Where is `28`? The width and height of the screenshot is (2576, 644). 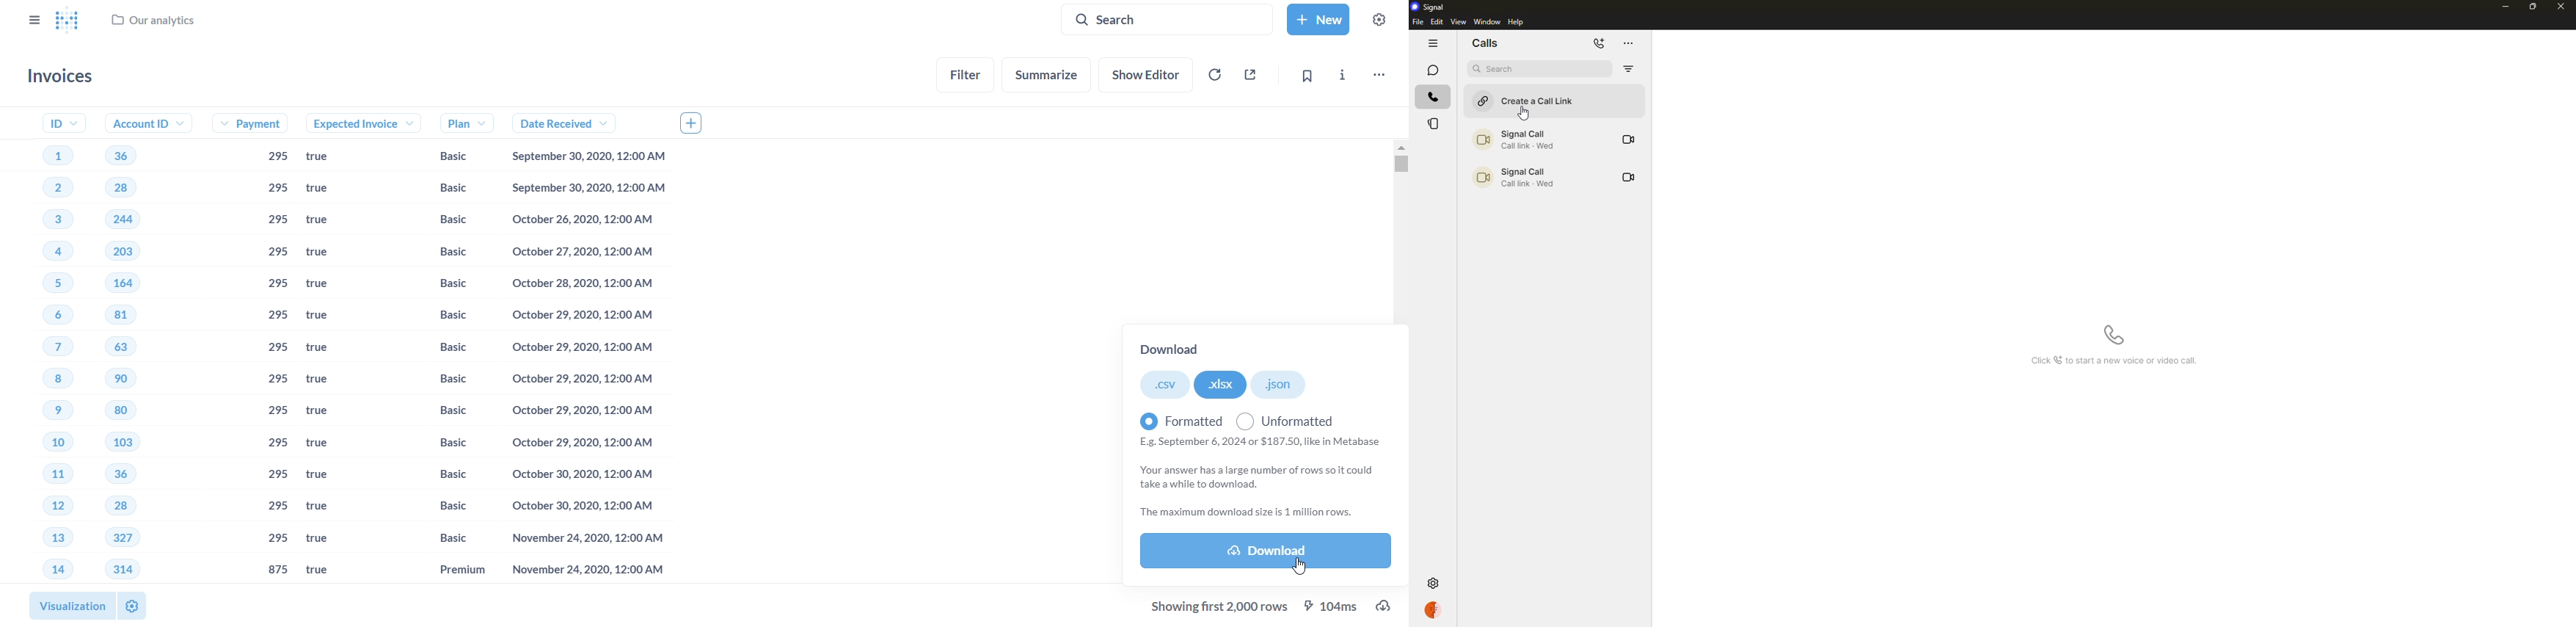
28 is located at coordinates (120, 188).